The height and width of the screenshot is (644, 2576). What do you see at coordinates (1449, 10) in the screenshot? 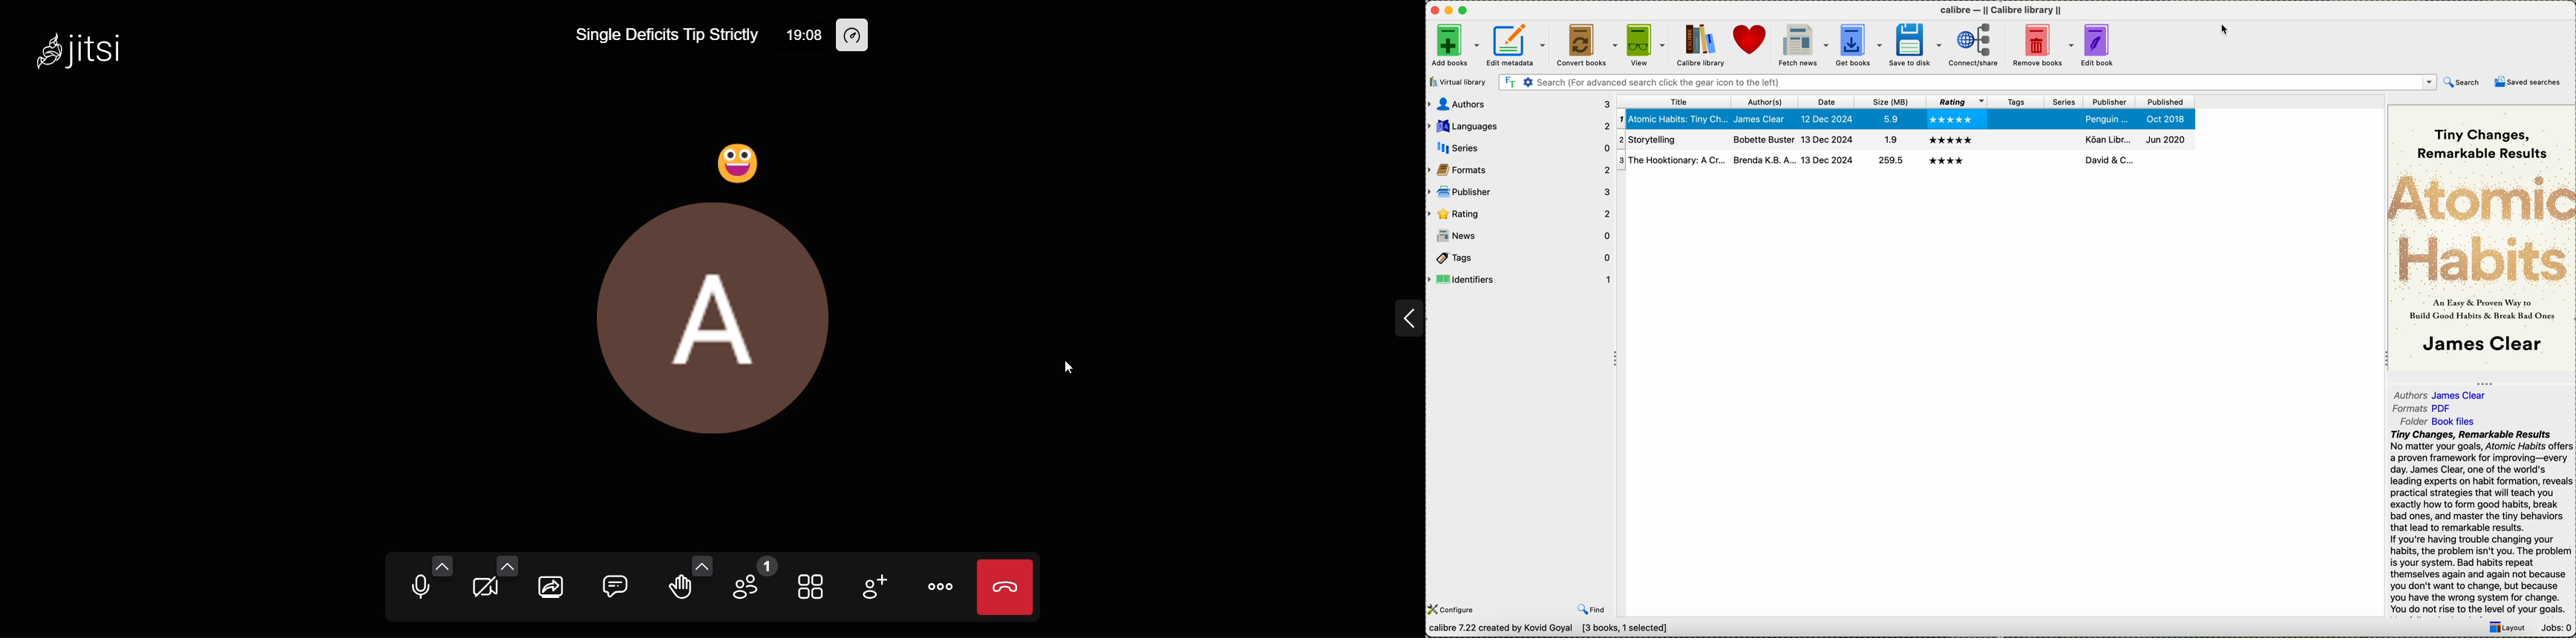
I see `minimize` at bounding box center [1449, 10].